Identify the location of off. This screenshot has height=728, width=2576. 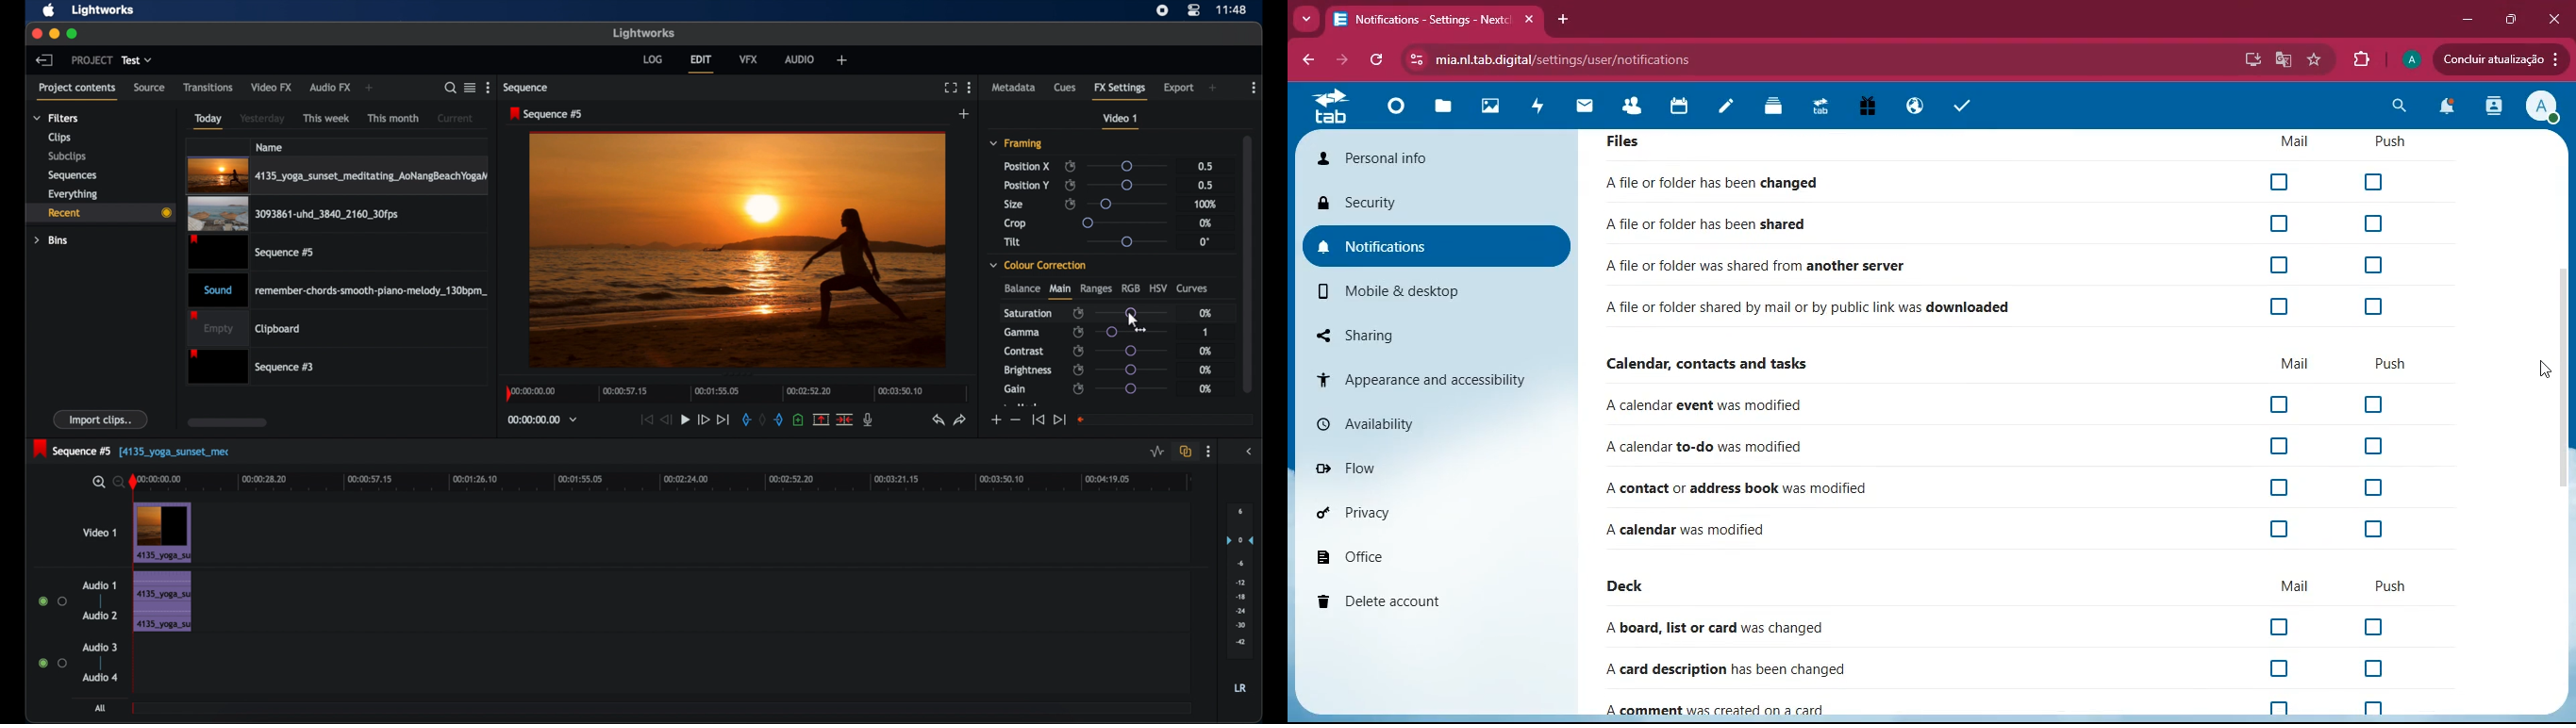
(2374, 445).